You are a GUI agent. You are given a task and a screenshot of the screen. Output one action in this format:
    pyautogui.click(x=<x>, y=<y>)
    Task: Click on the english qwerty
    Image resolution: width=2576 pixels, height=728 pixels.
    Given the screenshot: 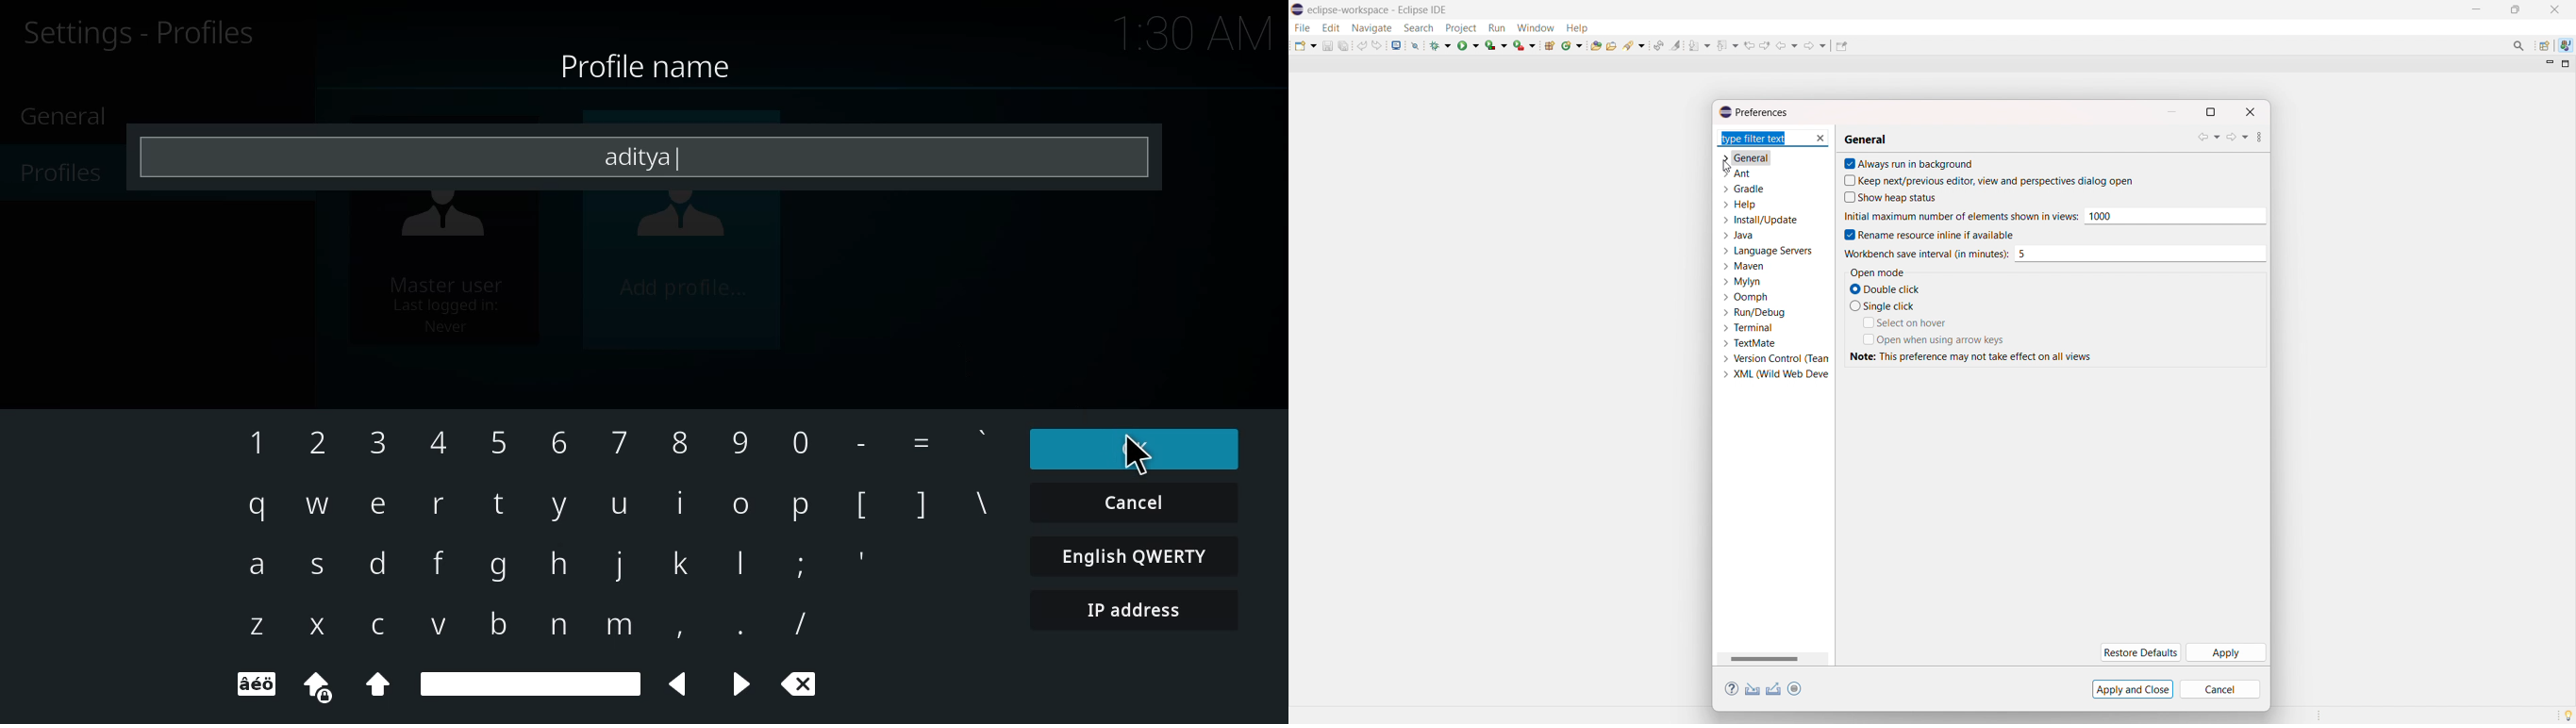 What is the action you would take?
    pyautogui.click(x=1136, y=554)
    